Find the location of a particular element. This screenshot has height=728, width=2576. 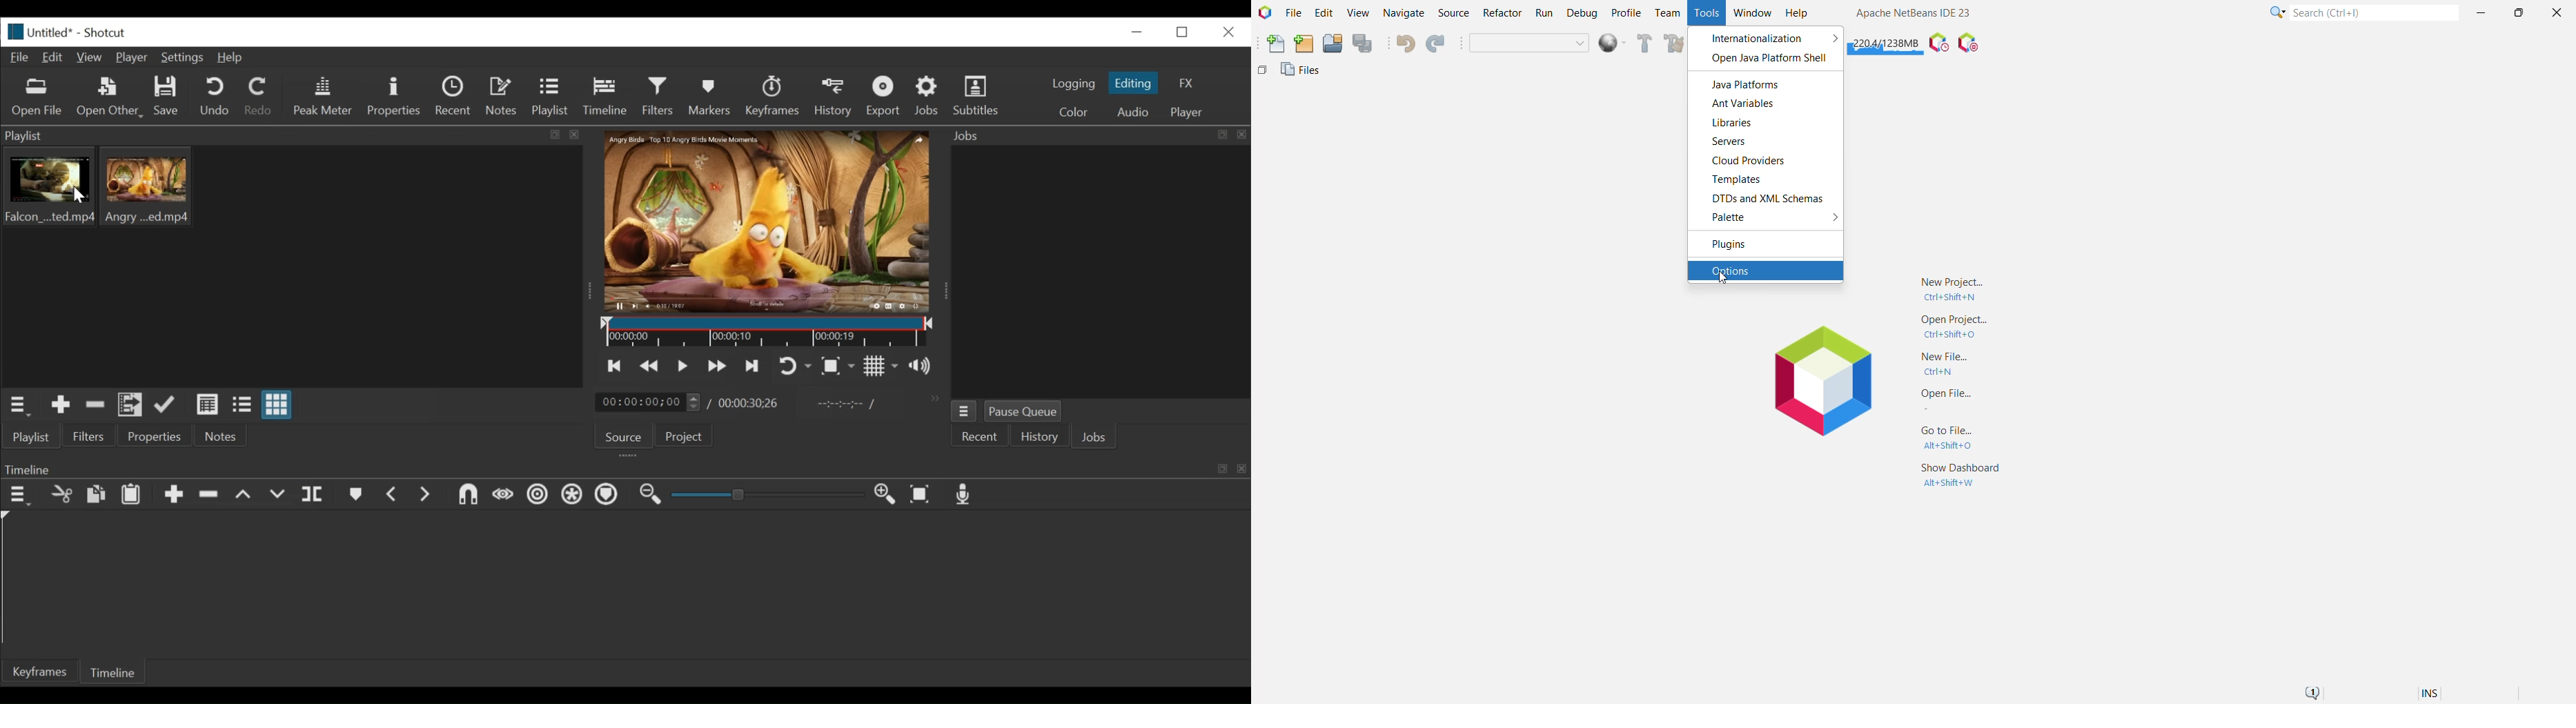

cut is located at coordinates (61, 495).